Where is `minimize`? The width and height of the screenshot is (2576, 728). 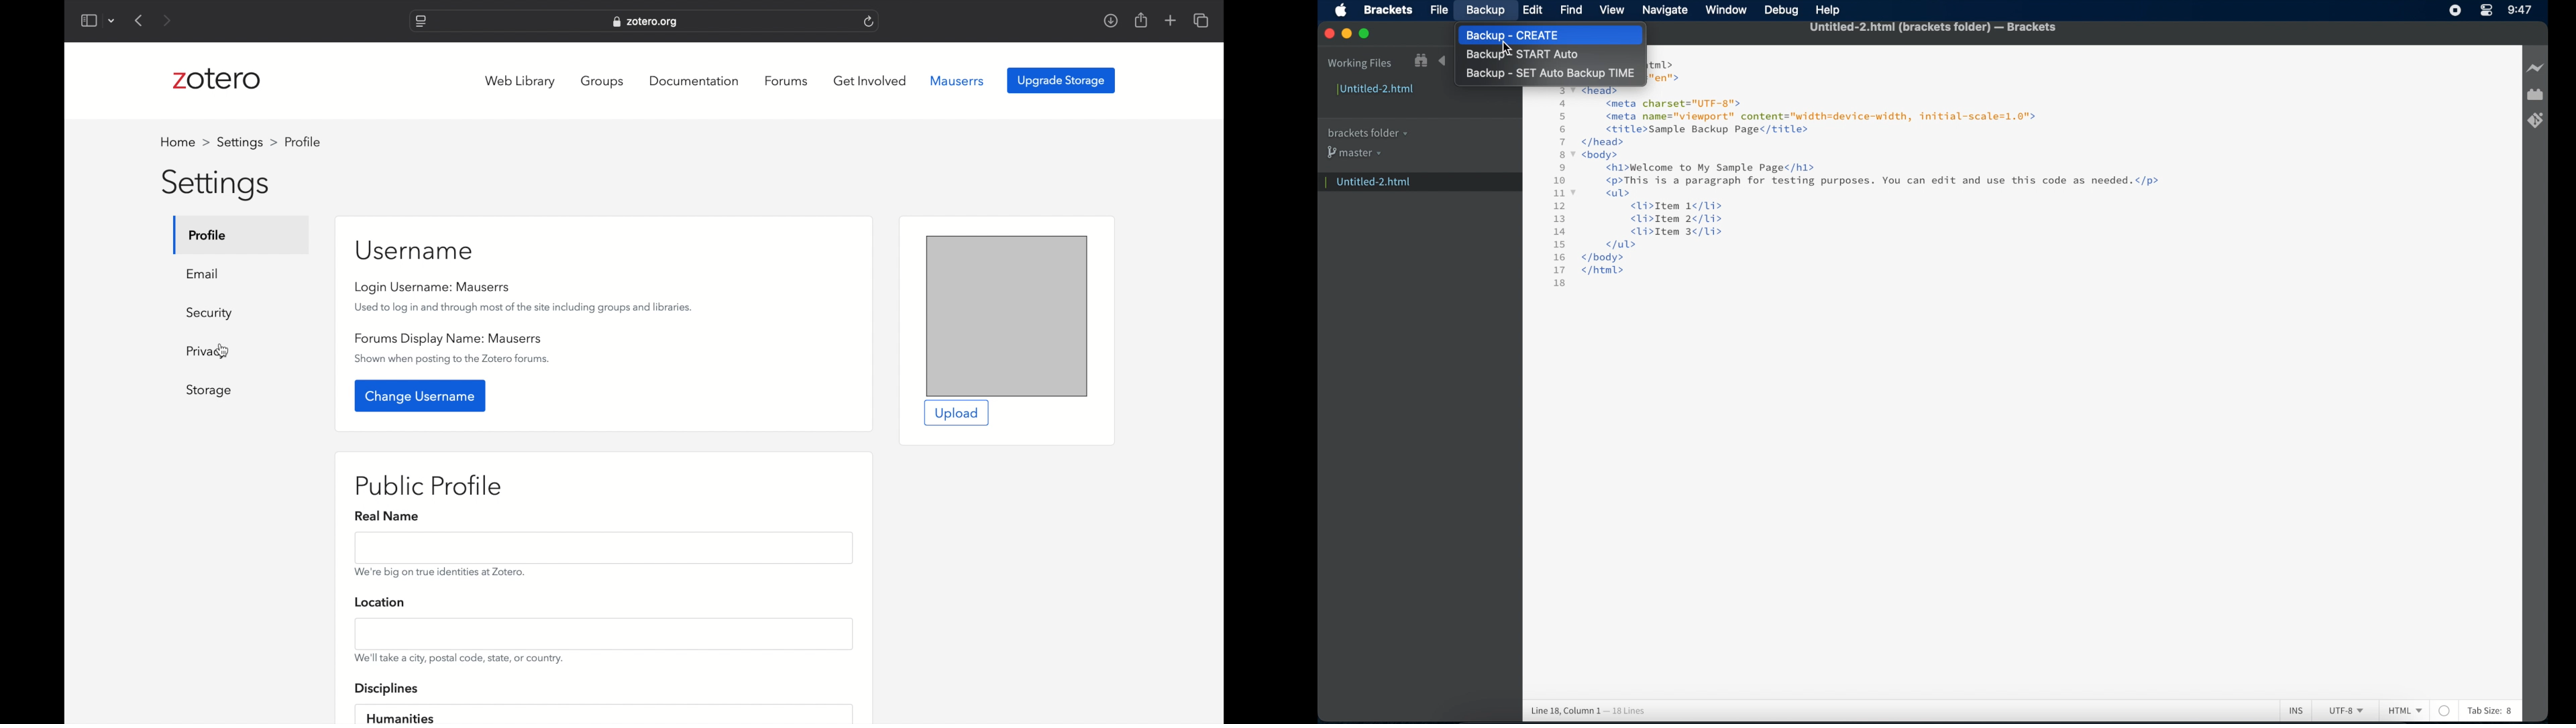 minimize is located at coordinates (1346, 34).